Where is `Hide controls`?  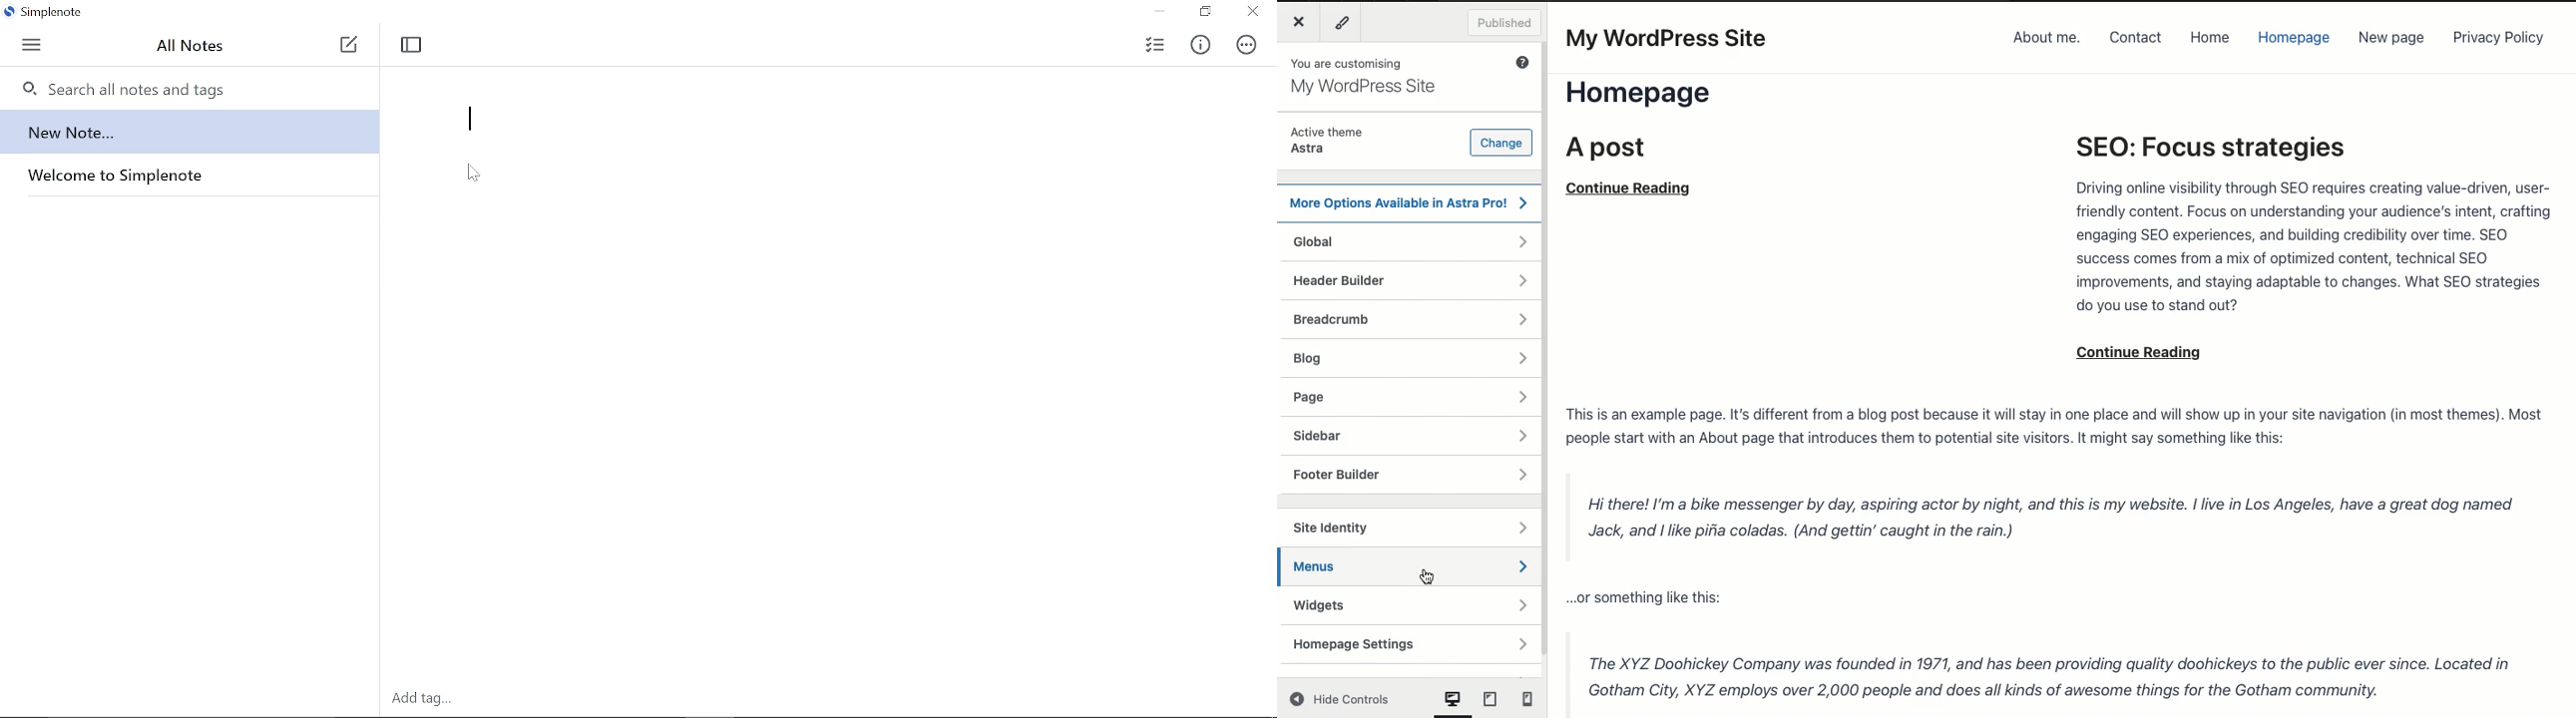
Hide controls is located at coordinates (1342, 701).